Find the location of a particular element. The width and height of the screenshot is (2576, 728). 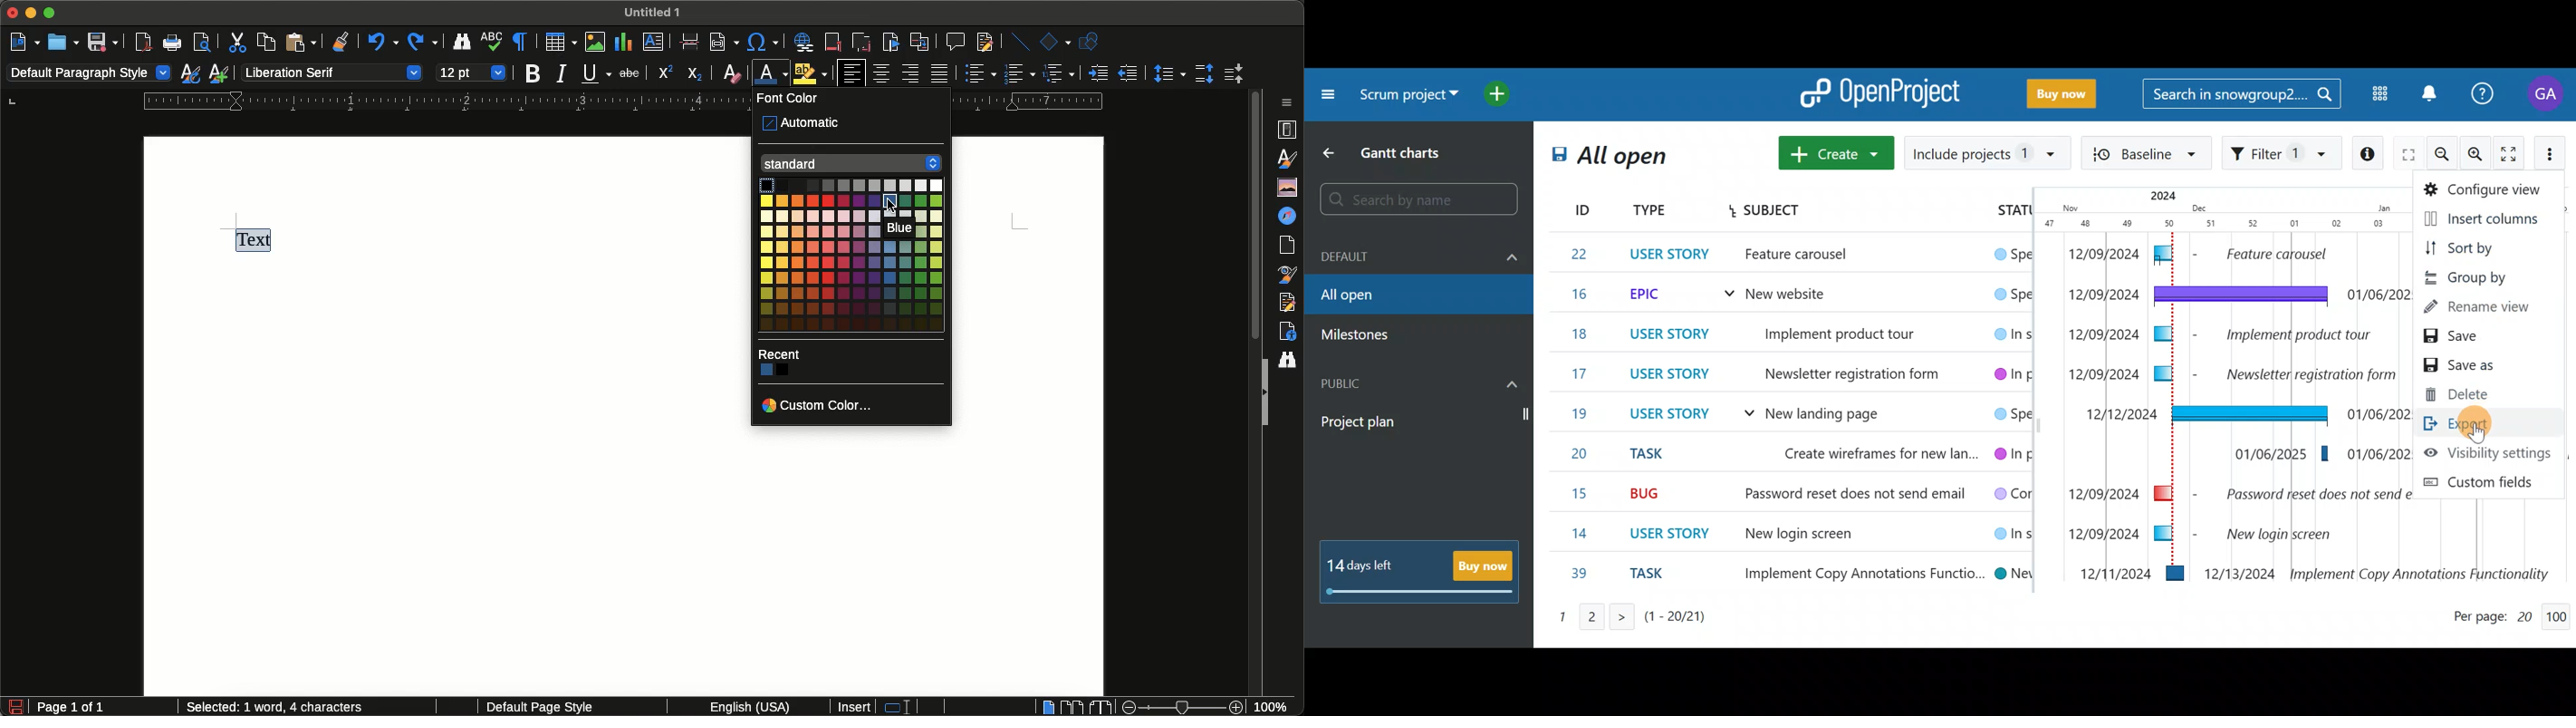

Insert table is located at coordinates (561, 42).